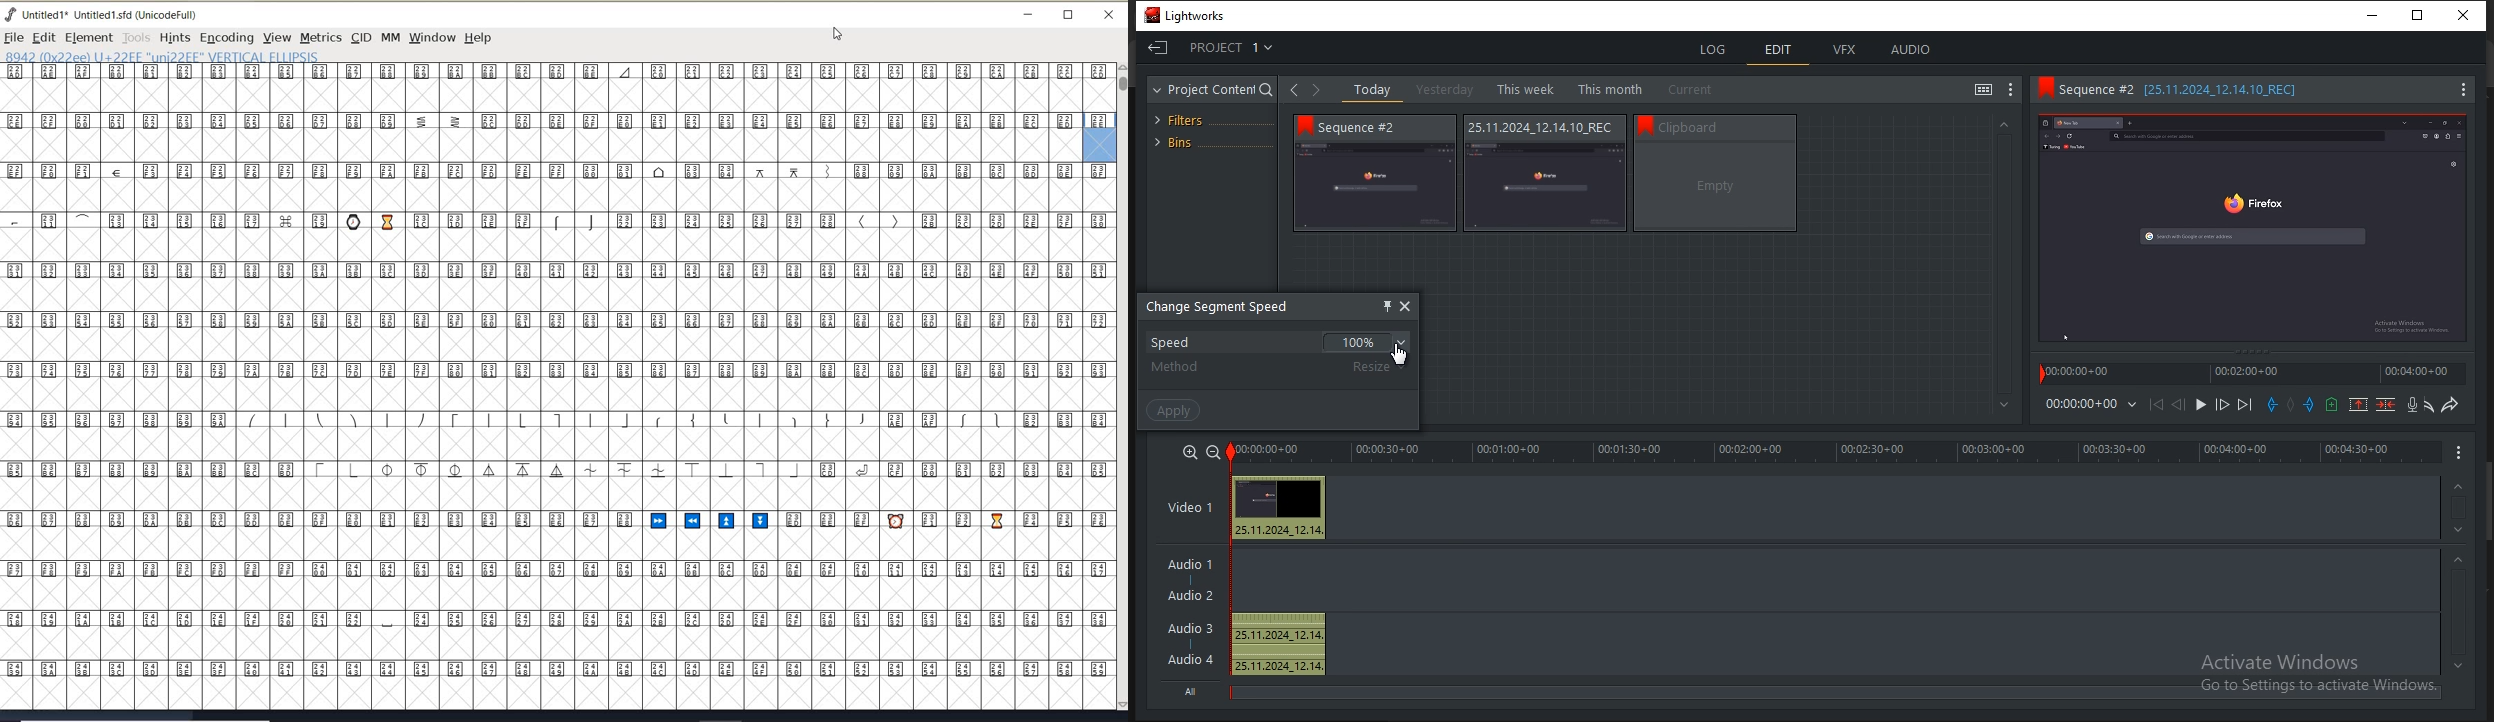 The width and height of the screenshot is (2520, 728). Describe the element at coordinates (1610, 88) in the screenshot. I see `this month` at that location.